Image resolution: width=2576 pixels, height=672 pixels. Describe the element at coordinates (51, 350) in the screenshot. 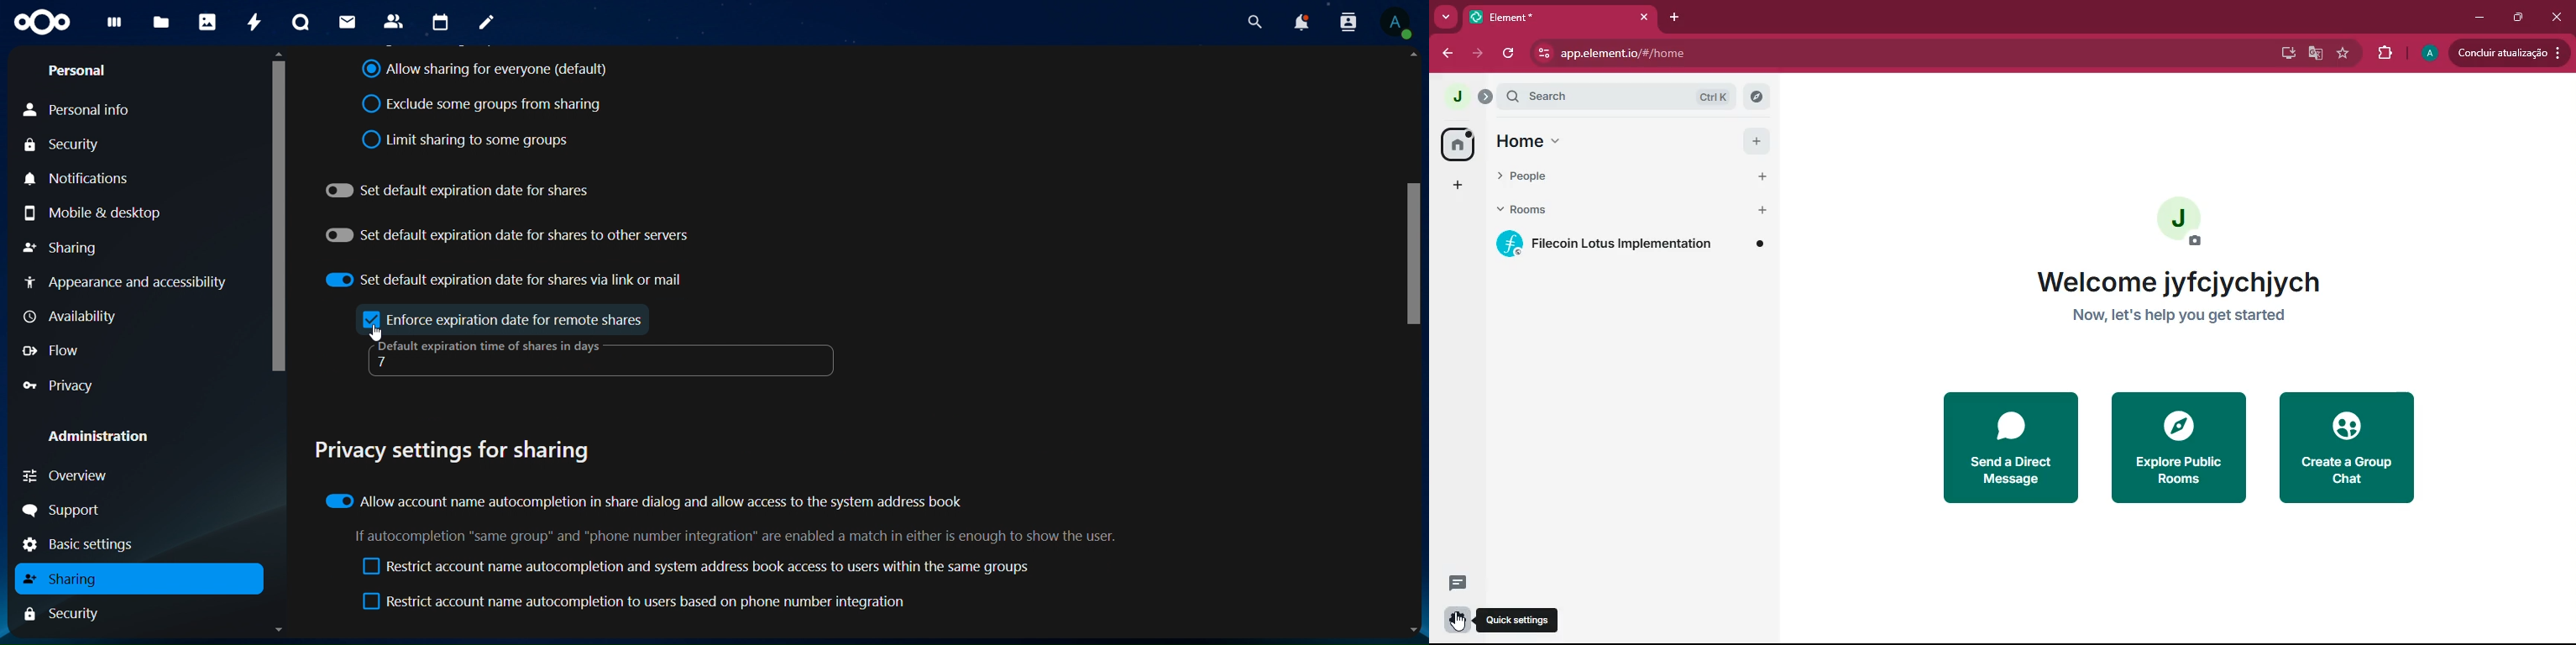

I see `flow` at that location.